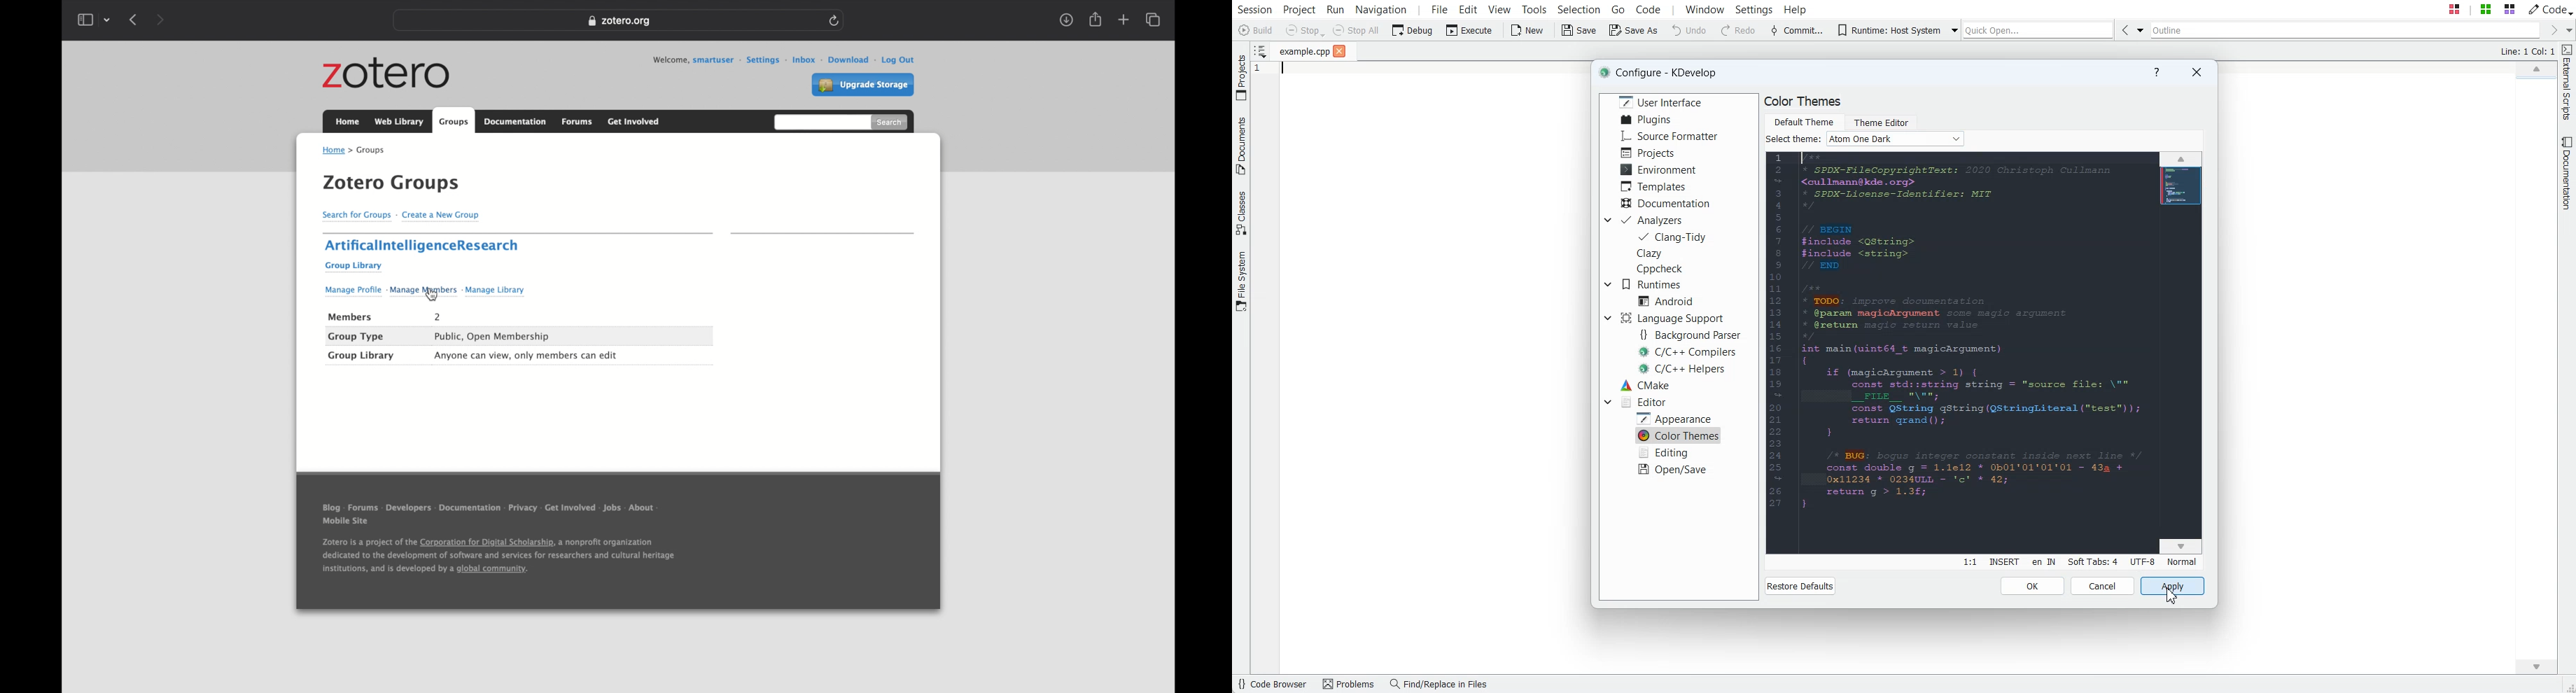 This screenshot has width=2576, height=700. Describe the element at coordinates (522, 508) in the screenshot. I see `privacy` at that location.